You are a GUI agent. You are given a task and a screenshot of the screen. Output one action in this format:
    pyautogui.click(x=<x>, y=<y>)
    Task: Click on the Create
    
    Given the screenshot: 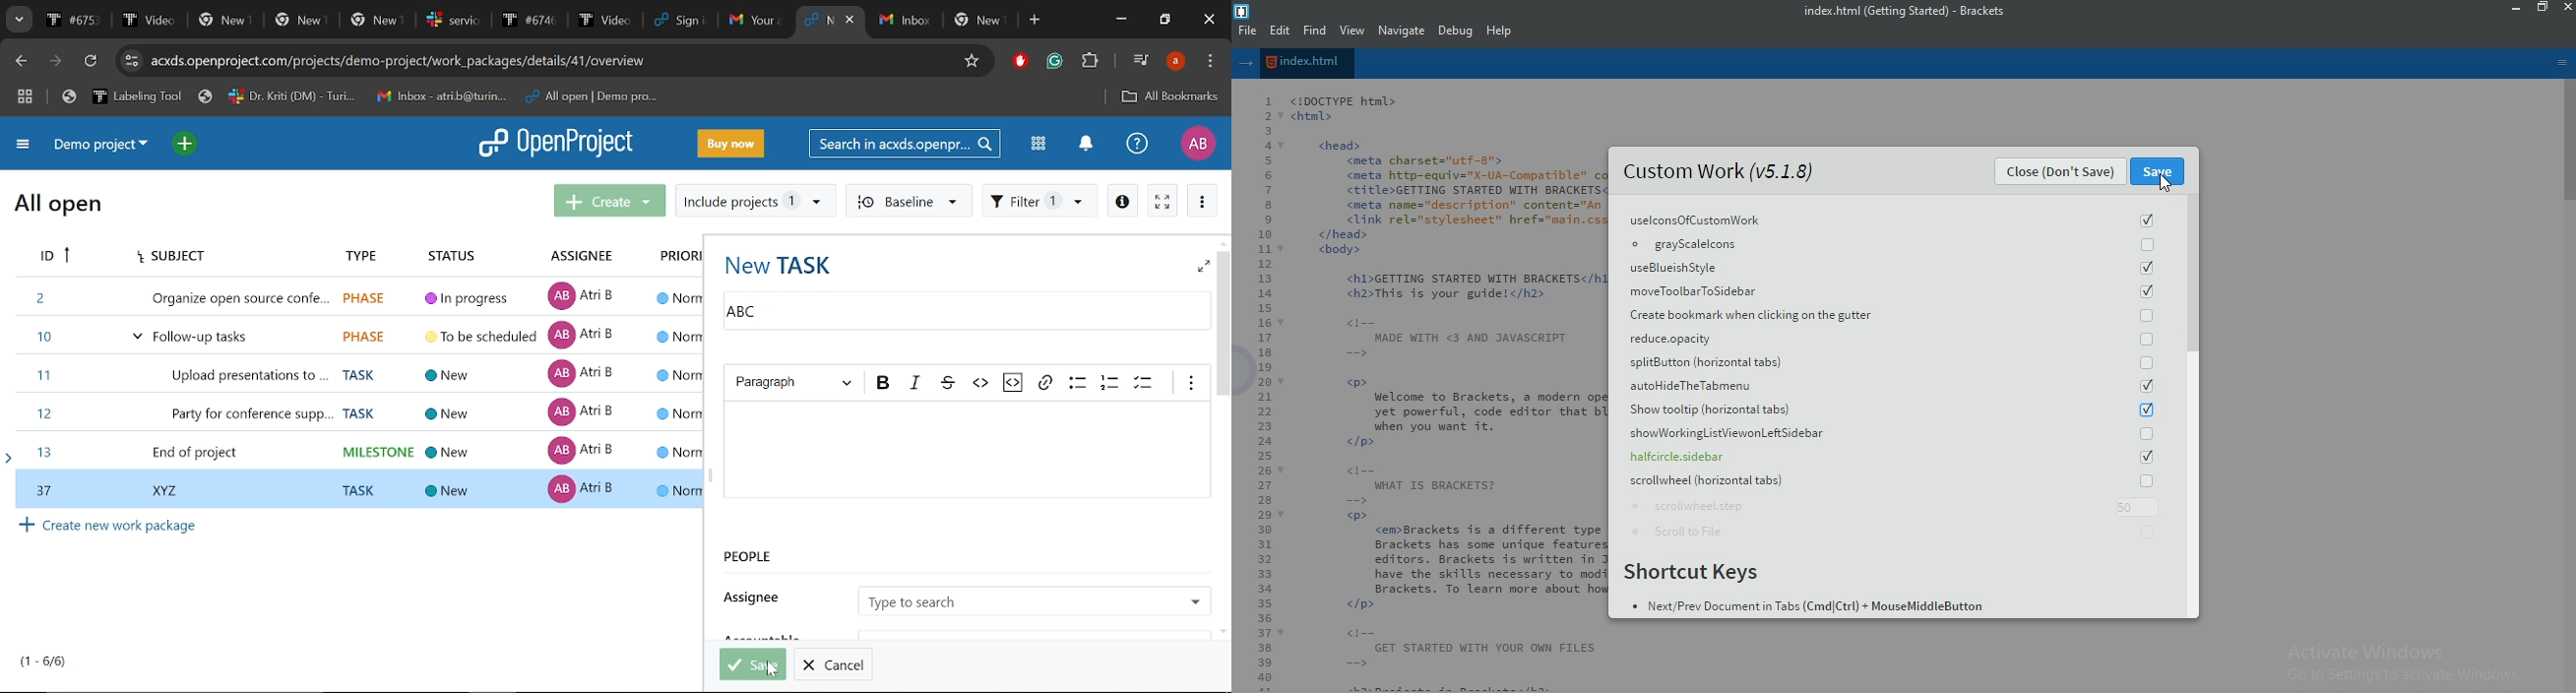 What is the action you would take?
    pyautogui.click(x=610, y=199)
    